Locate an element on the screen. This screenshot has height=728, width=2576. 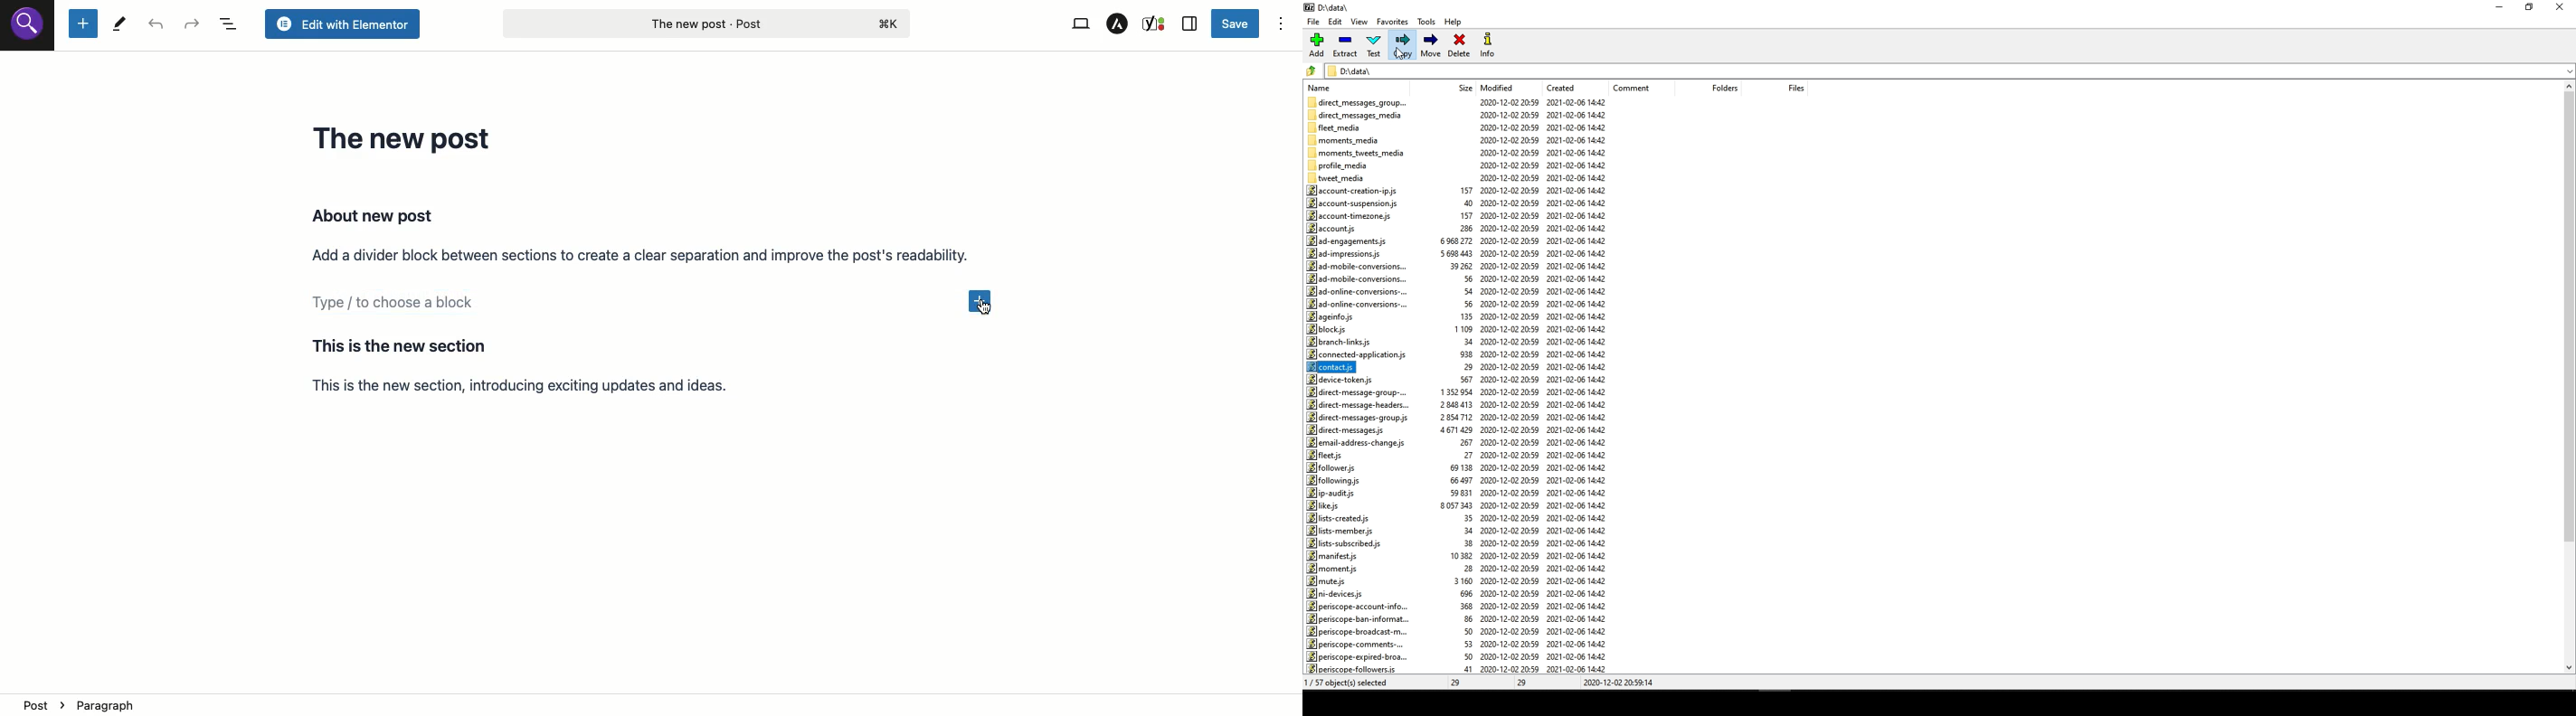
device-token.js is located at coordinates (1343, 379).